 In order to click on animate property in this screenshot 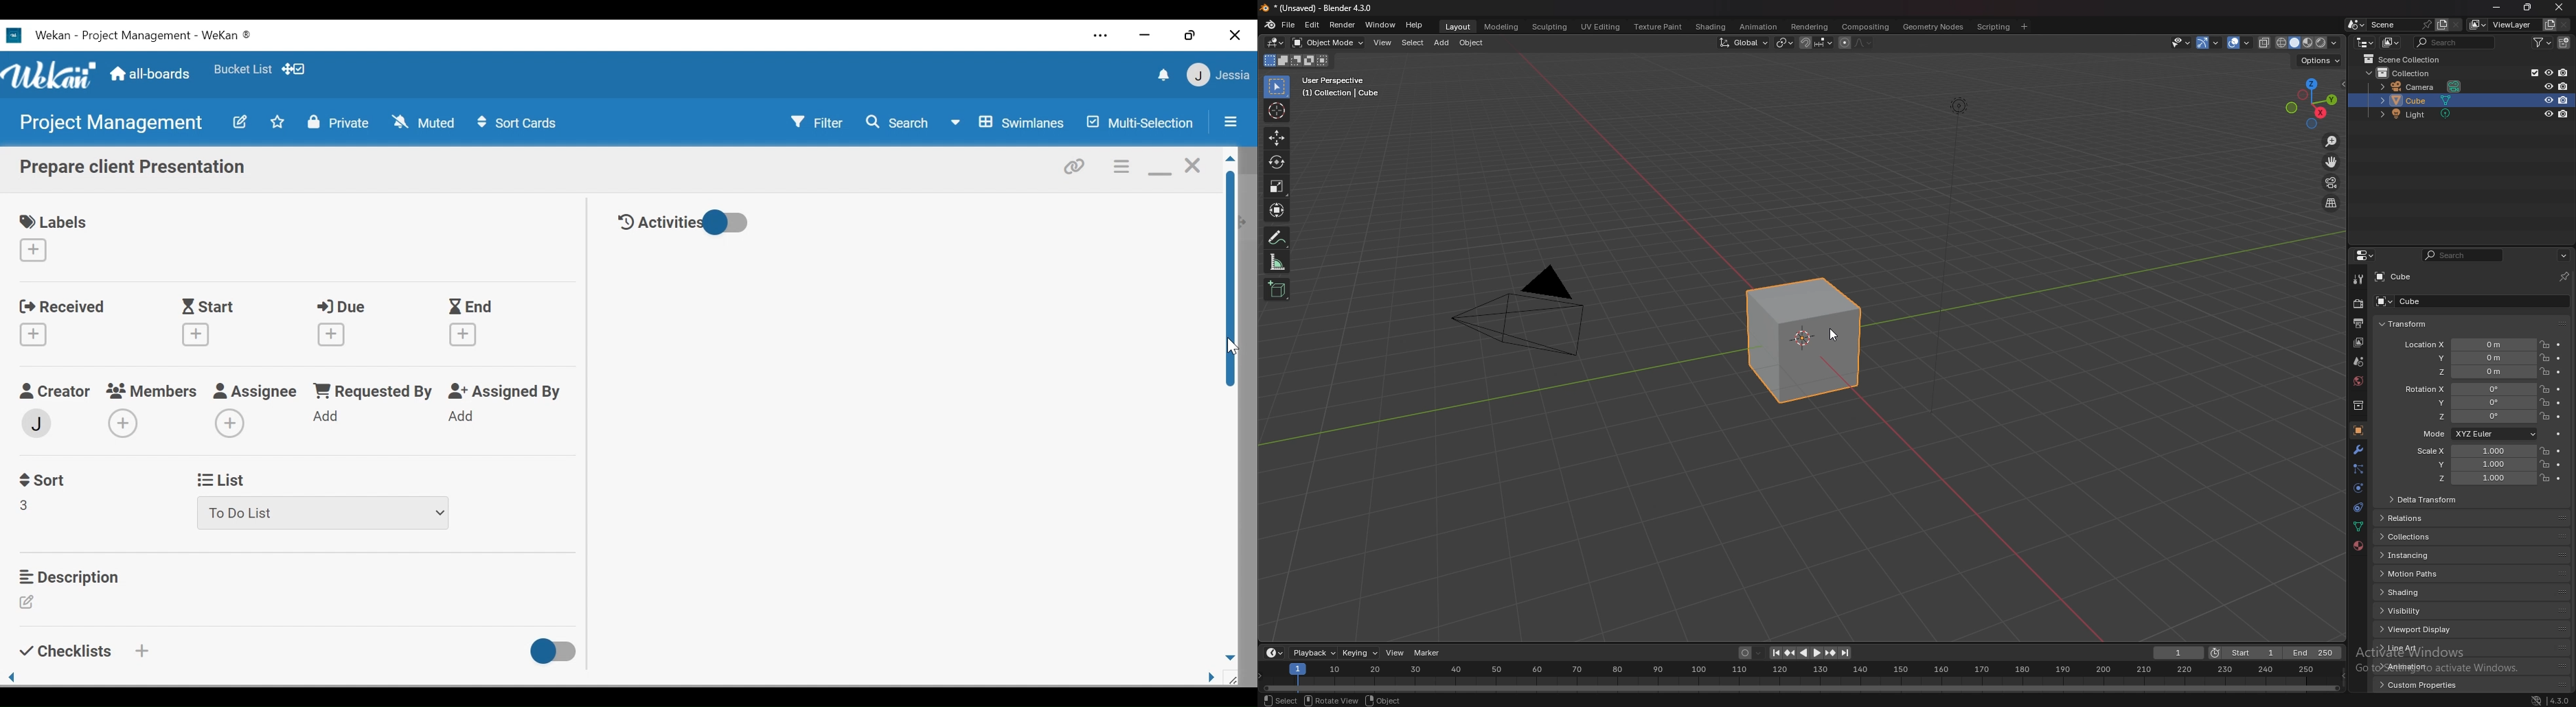, I will do `click(2562, 434)`.